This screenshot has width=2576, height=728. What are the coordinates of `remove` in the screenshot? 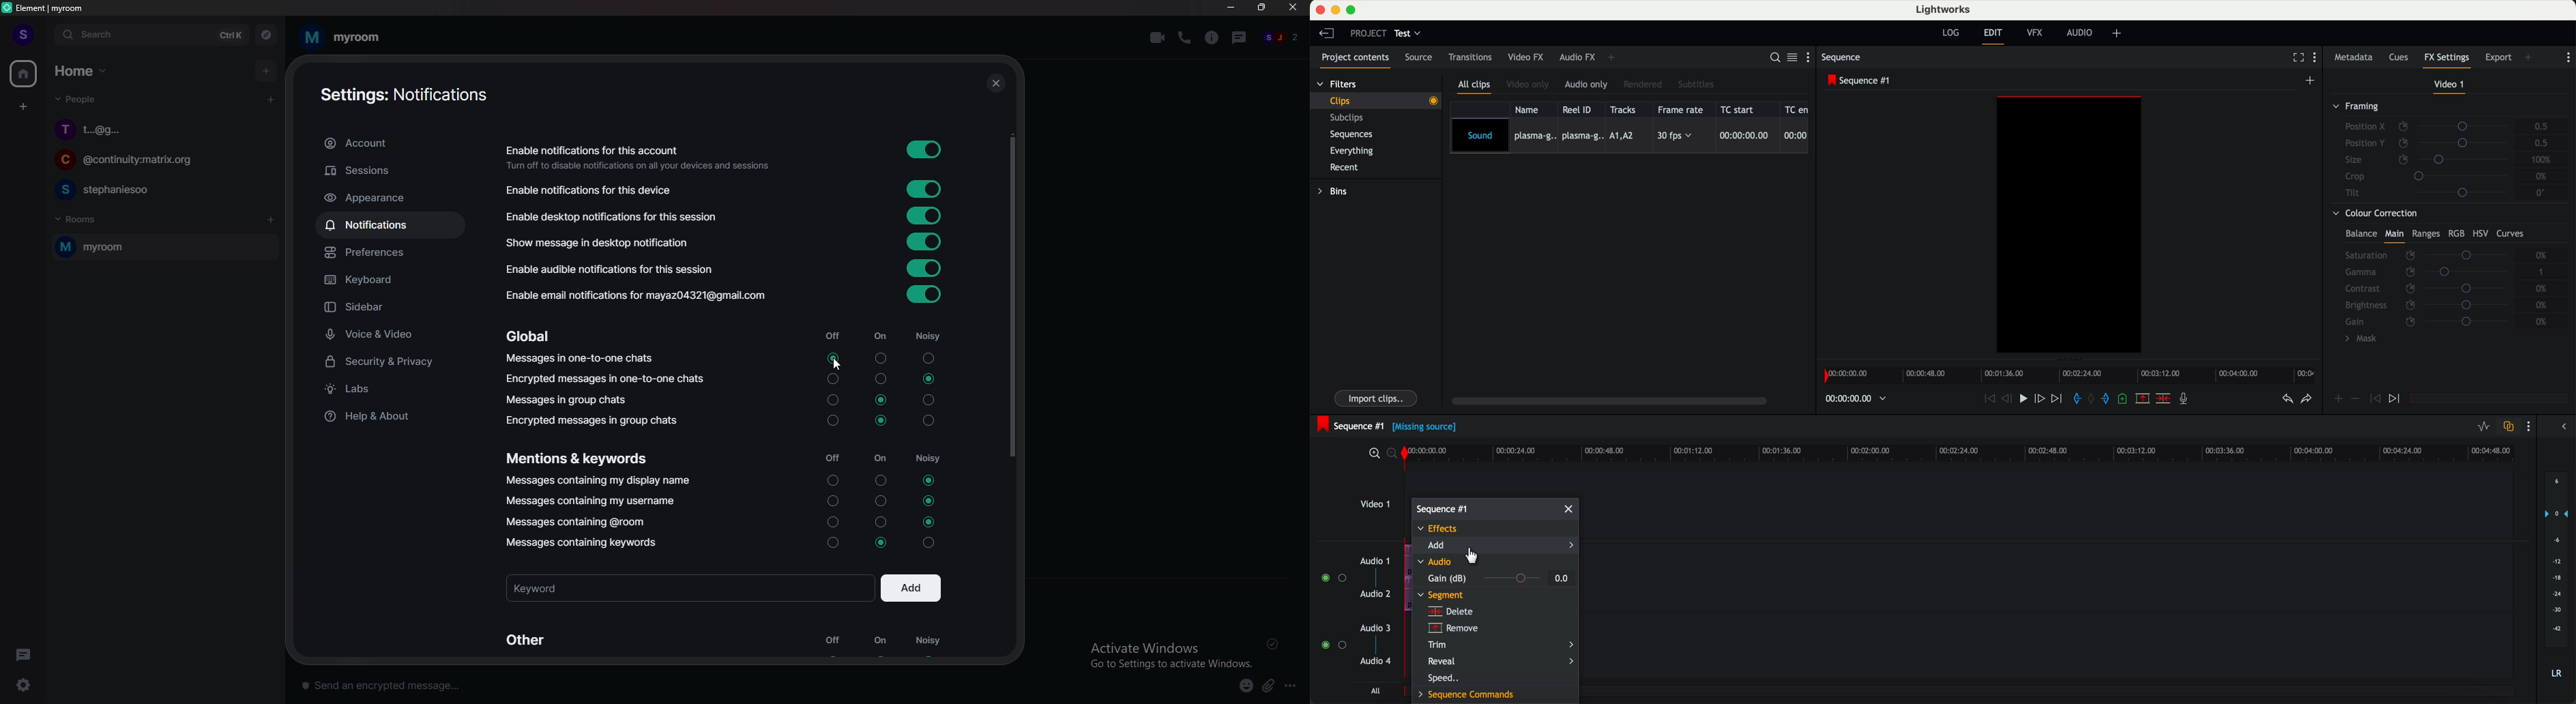 It's located at (1451, 628).